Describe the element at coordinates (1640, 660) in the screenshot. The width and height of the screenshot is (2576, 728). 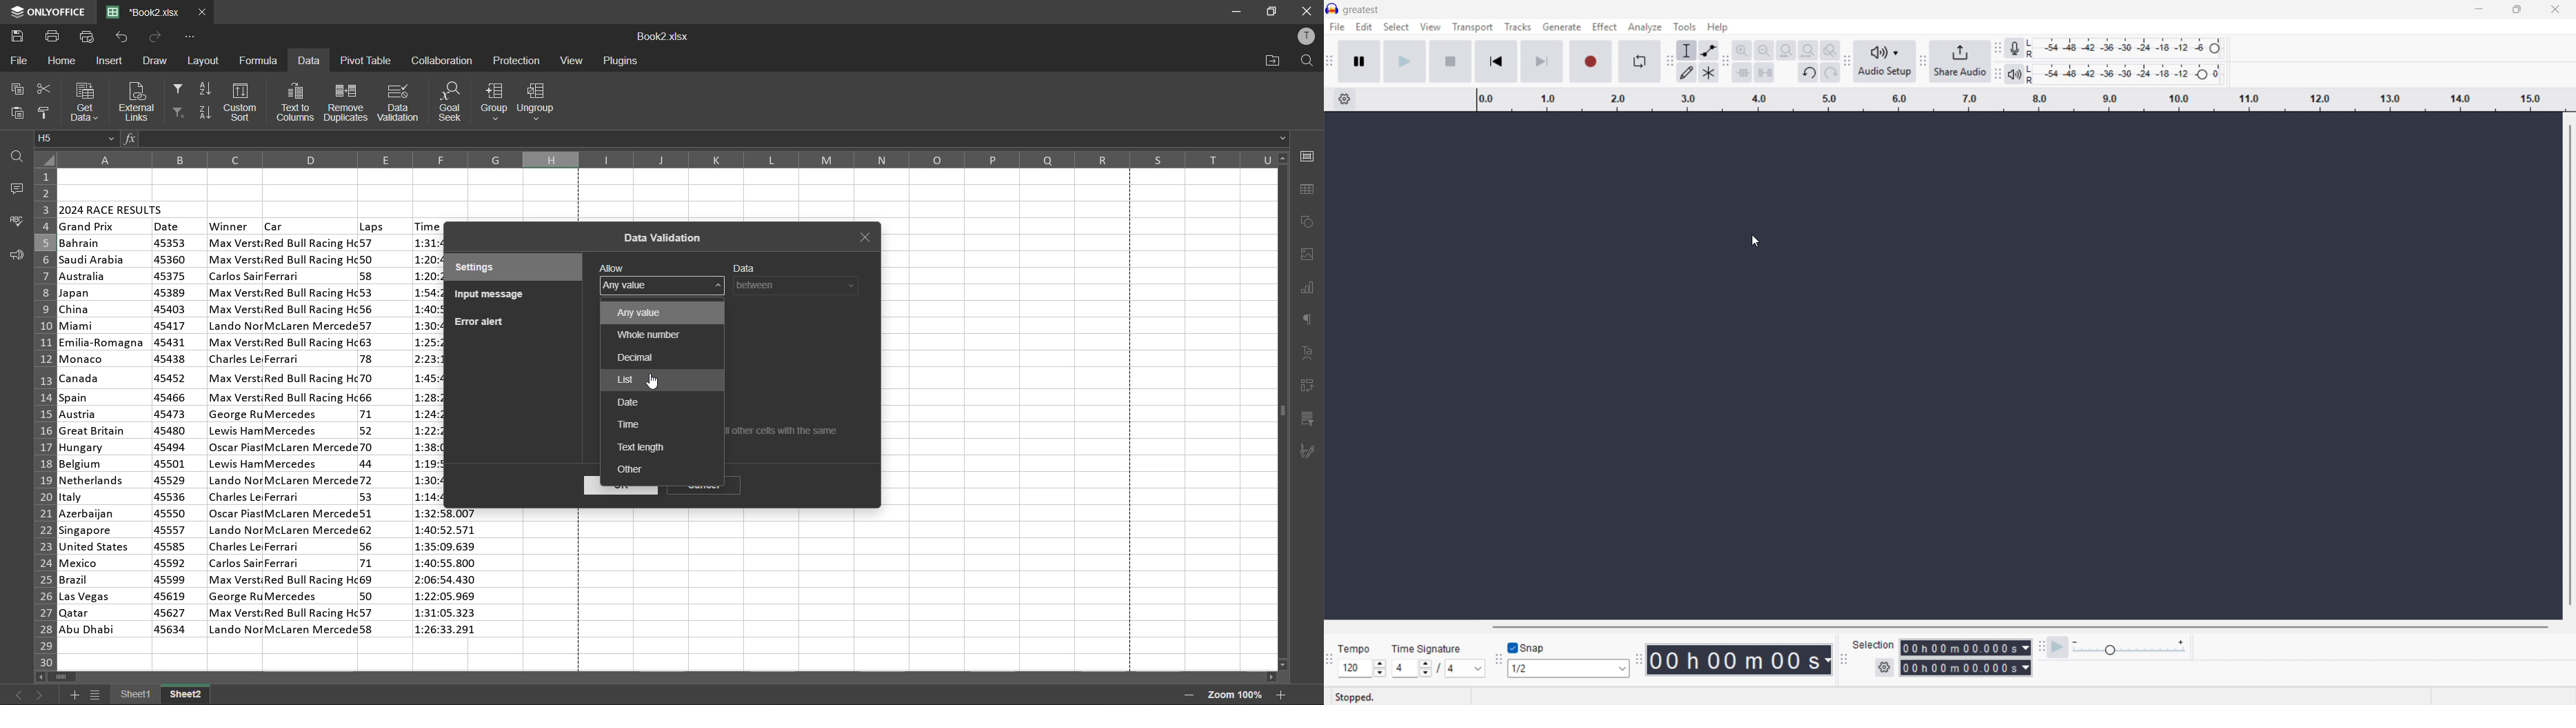
I see `Time toolbar ` at that location.